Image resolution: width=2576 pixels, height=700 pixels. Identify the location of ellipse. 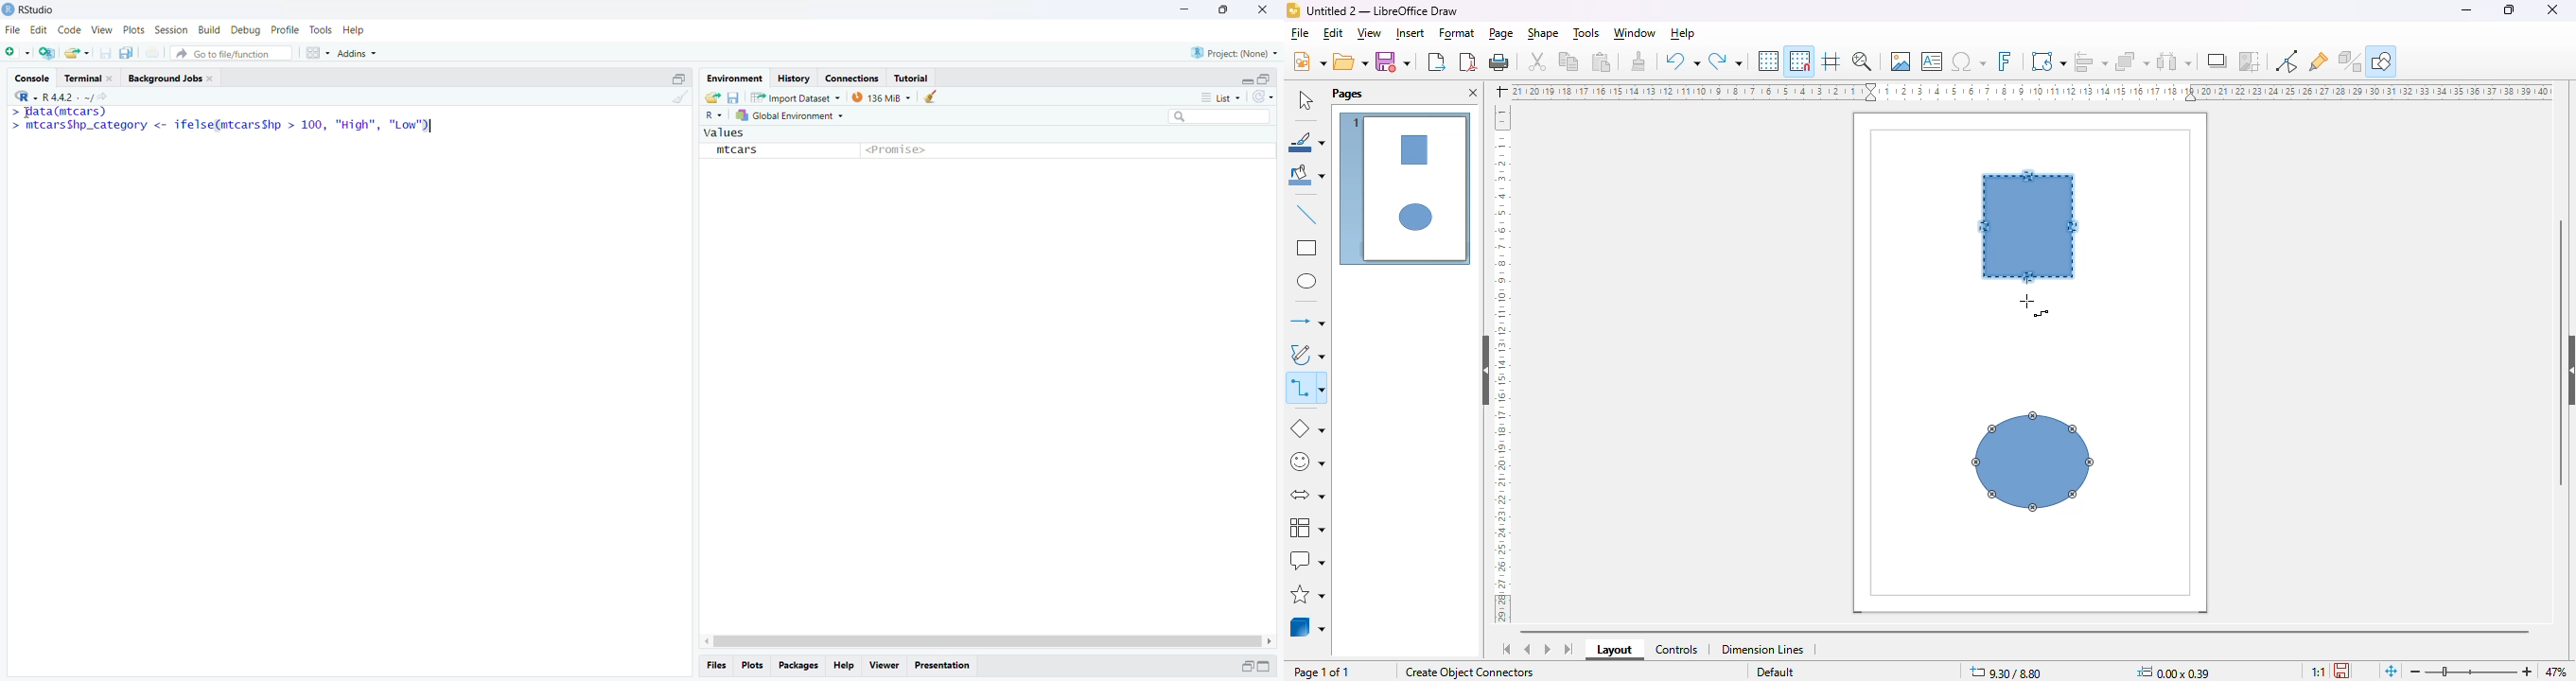
(1306, 281).